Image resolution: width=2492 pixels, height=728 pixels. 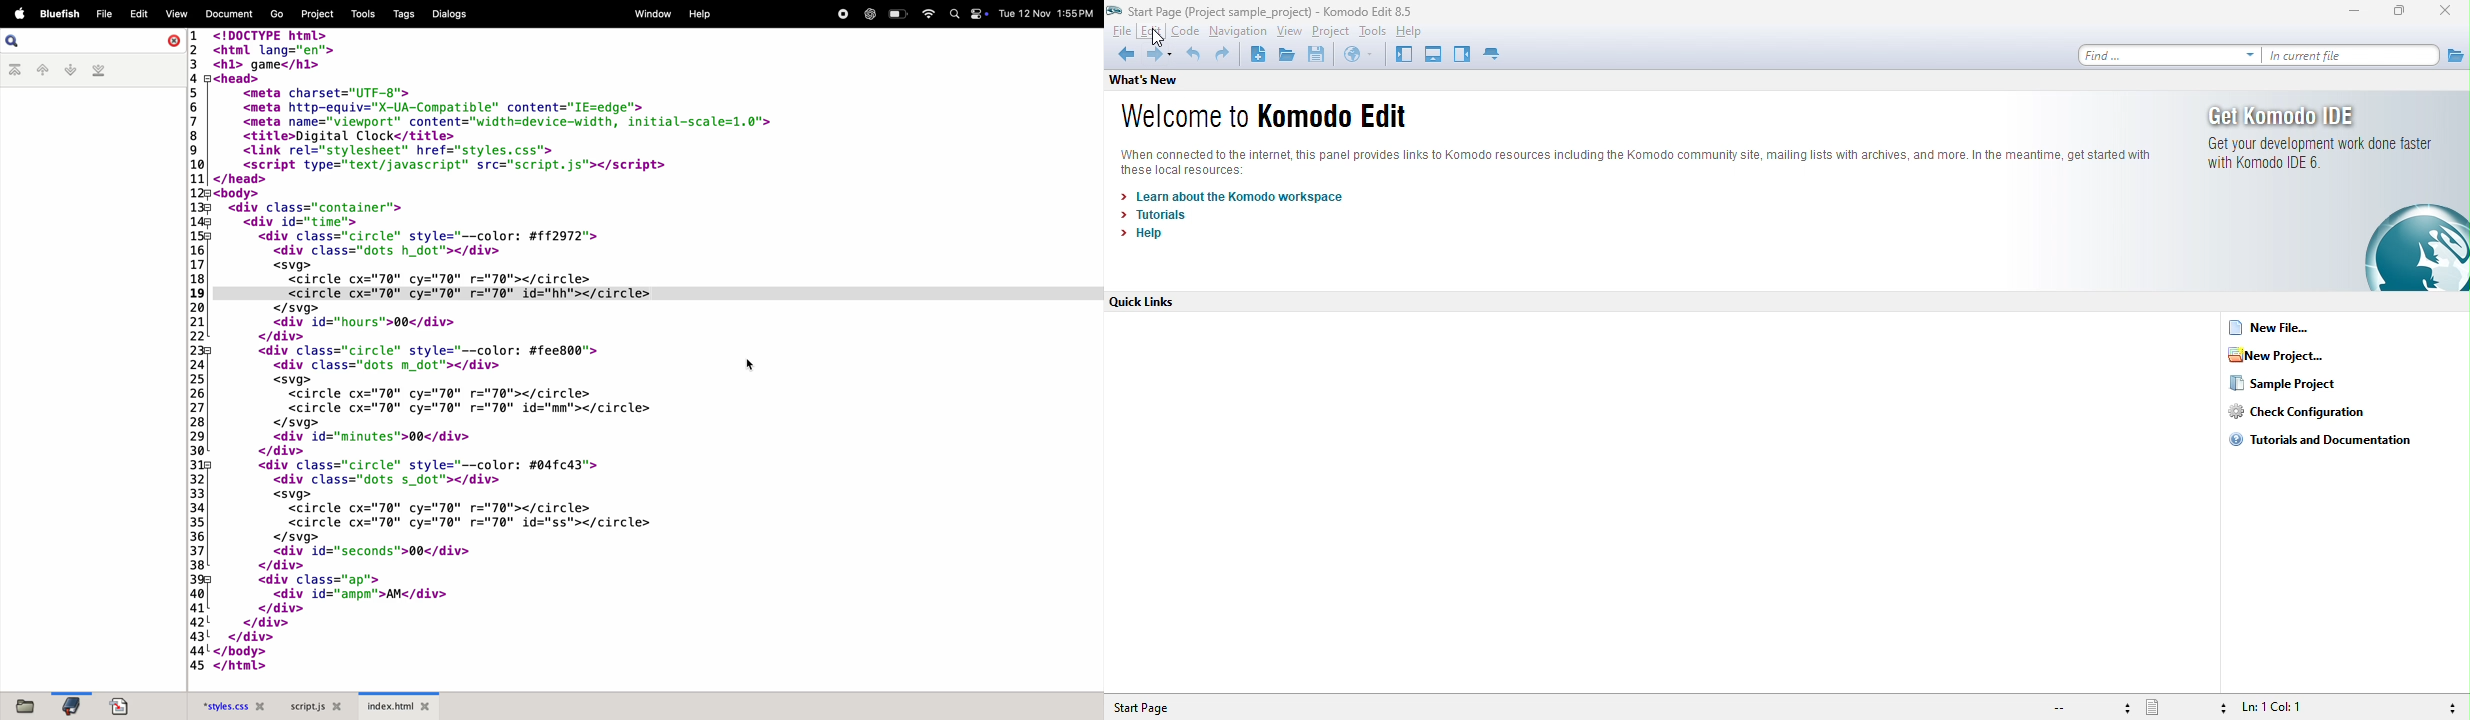 What do you see at coordinates (1148, 81) in the screenshot?
I see `what's new` at bounding box center [1148, 81].